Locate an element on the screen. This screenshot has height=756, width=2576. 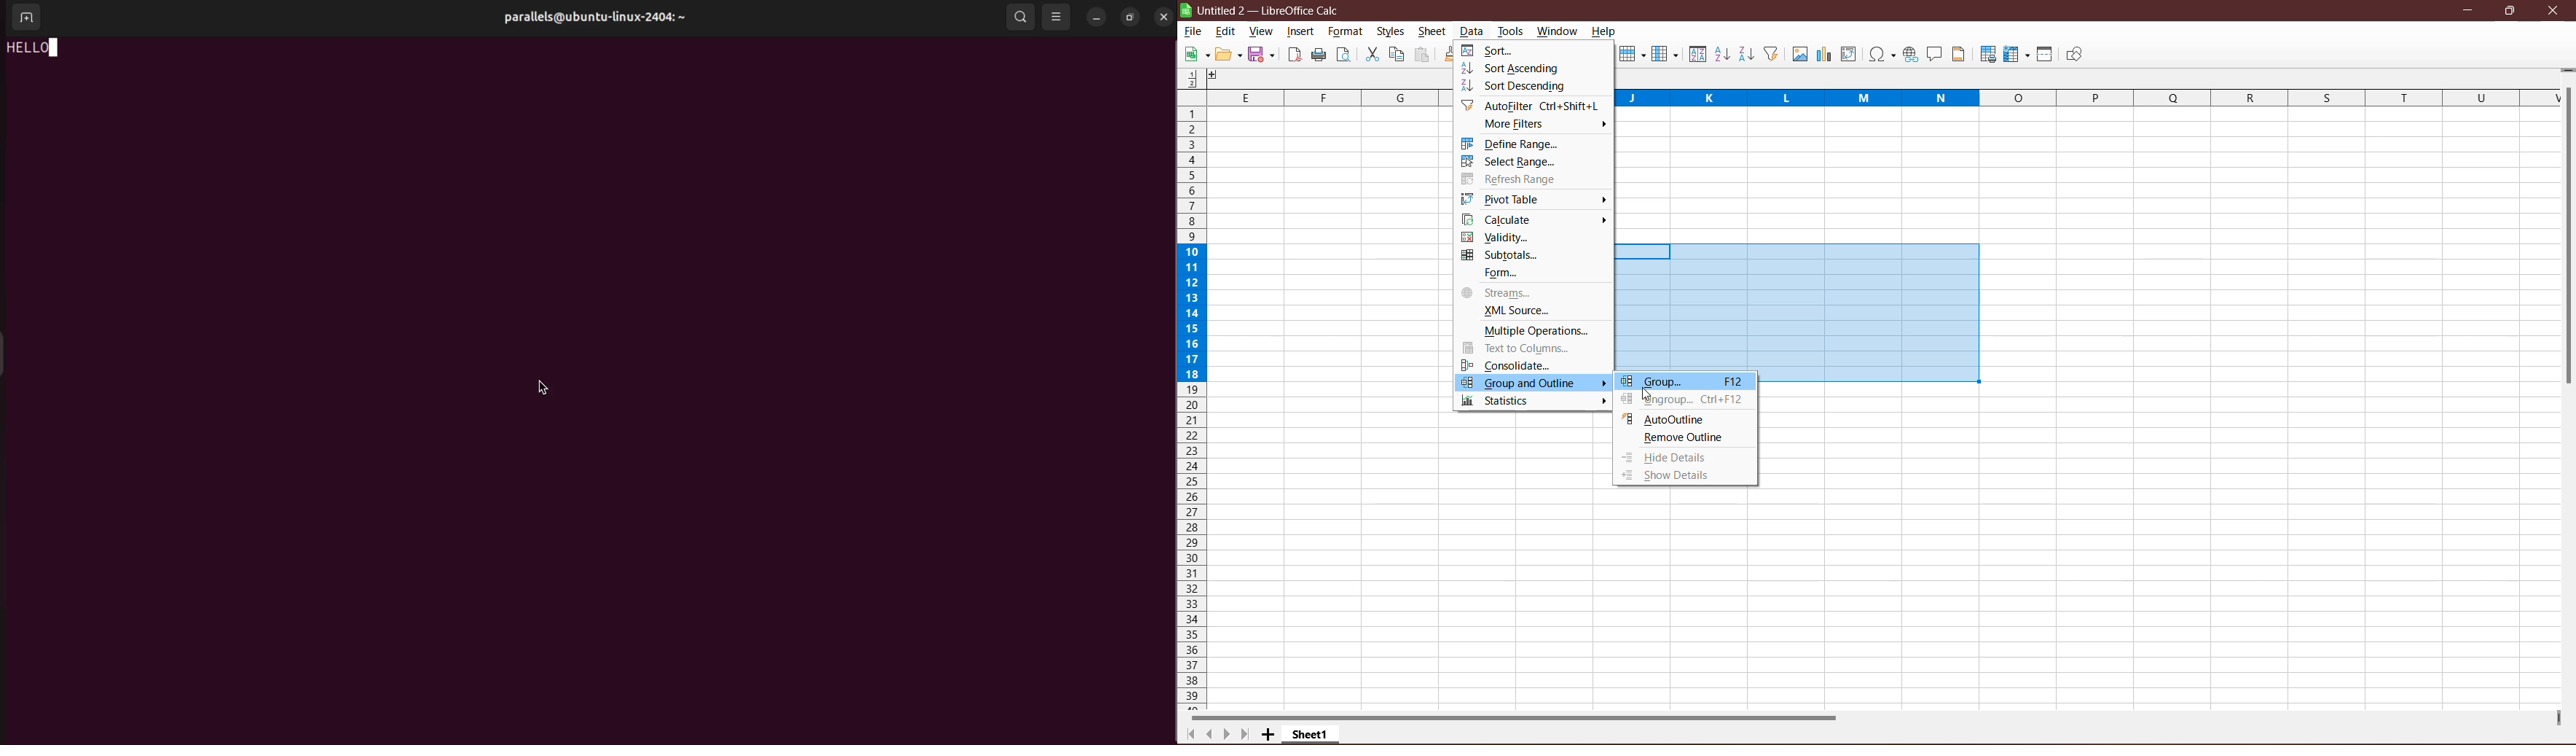
Insert Image is located at coordinates (1799, 55).